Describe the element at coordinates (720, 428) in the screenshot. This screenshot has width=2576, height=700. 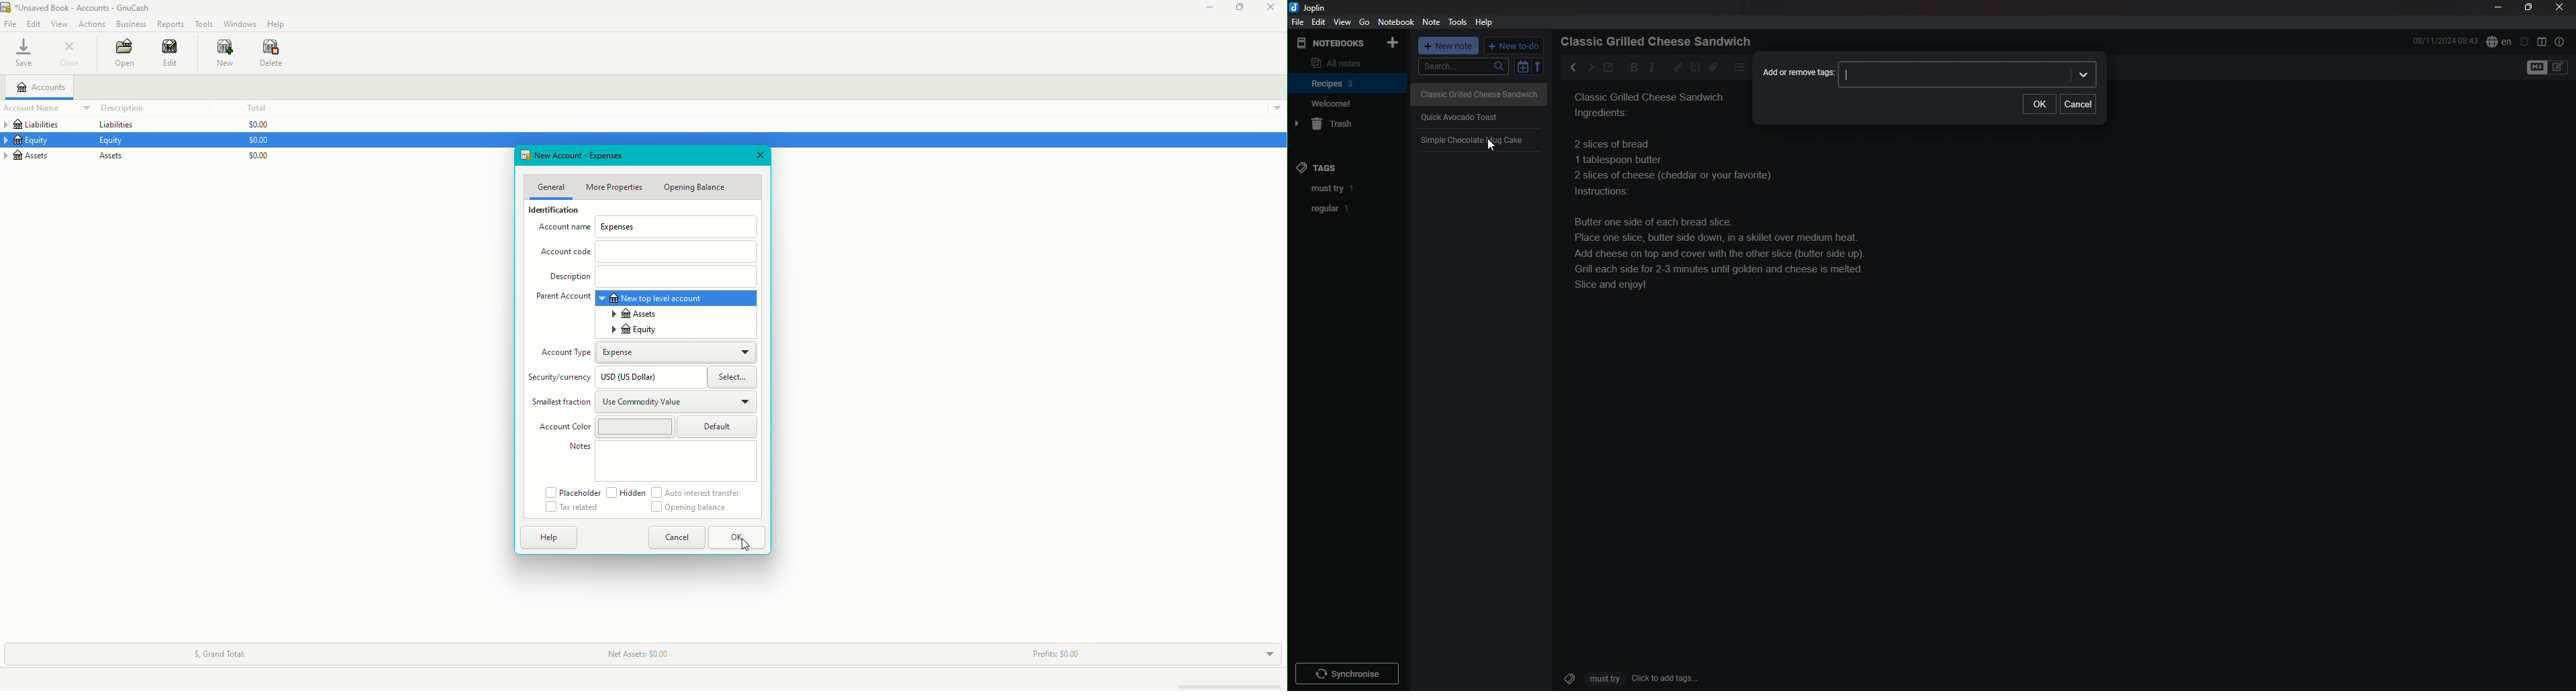
I see `Trading` at that location.